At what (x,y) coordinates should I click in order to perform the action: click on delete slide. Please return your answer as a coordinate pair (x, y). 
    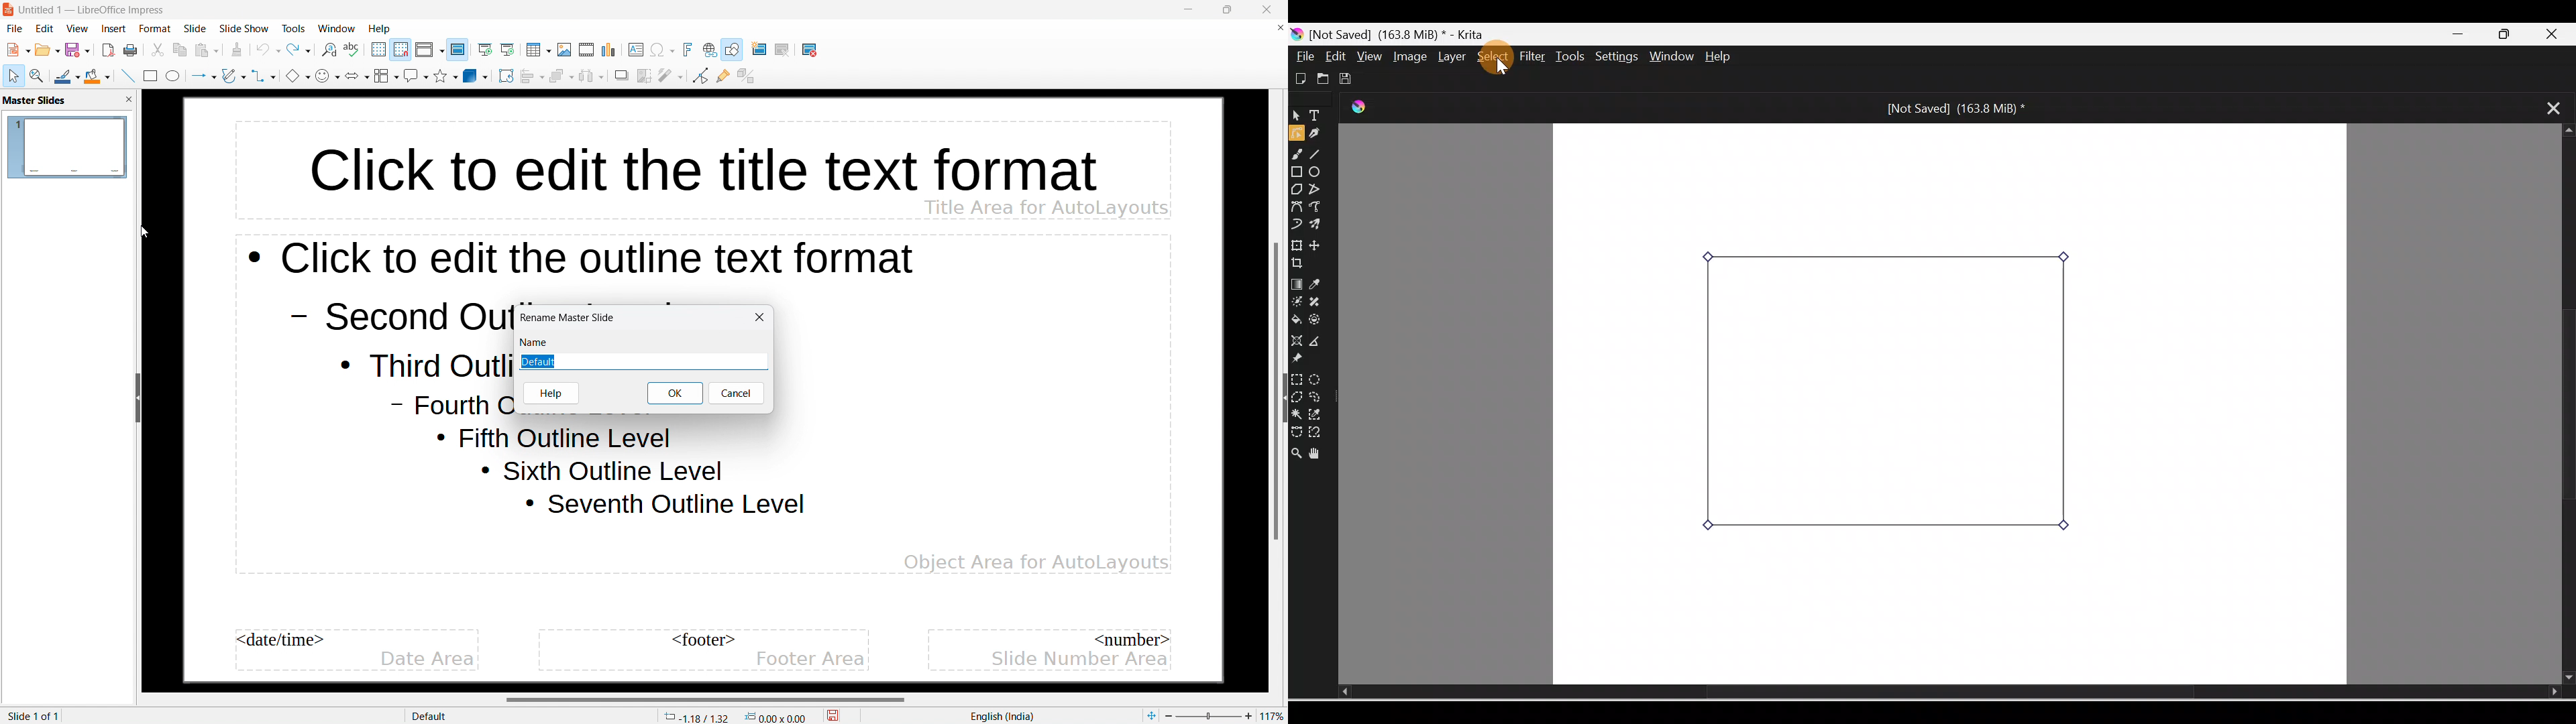
    Looking at the image, I should click on (810, 52).